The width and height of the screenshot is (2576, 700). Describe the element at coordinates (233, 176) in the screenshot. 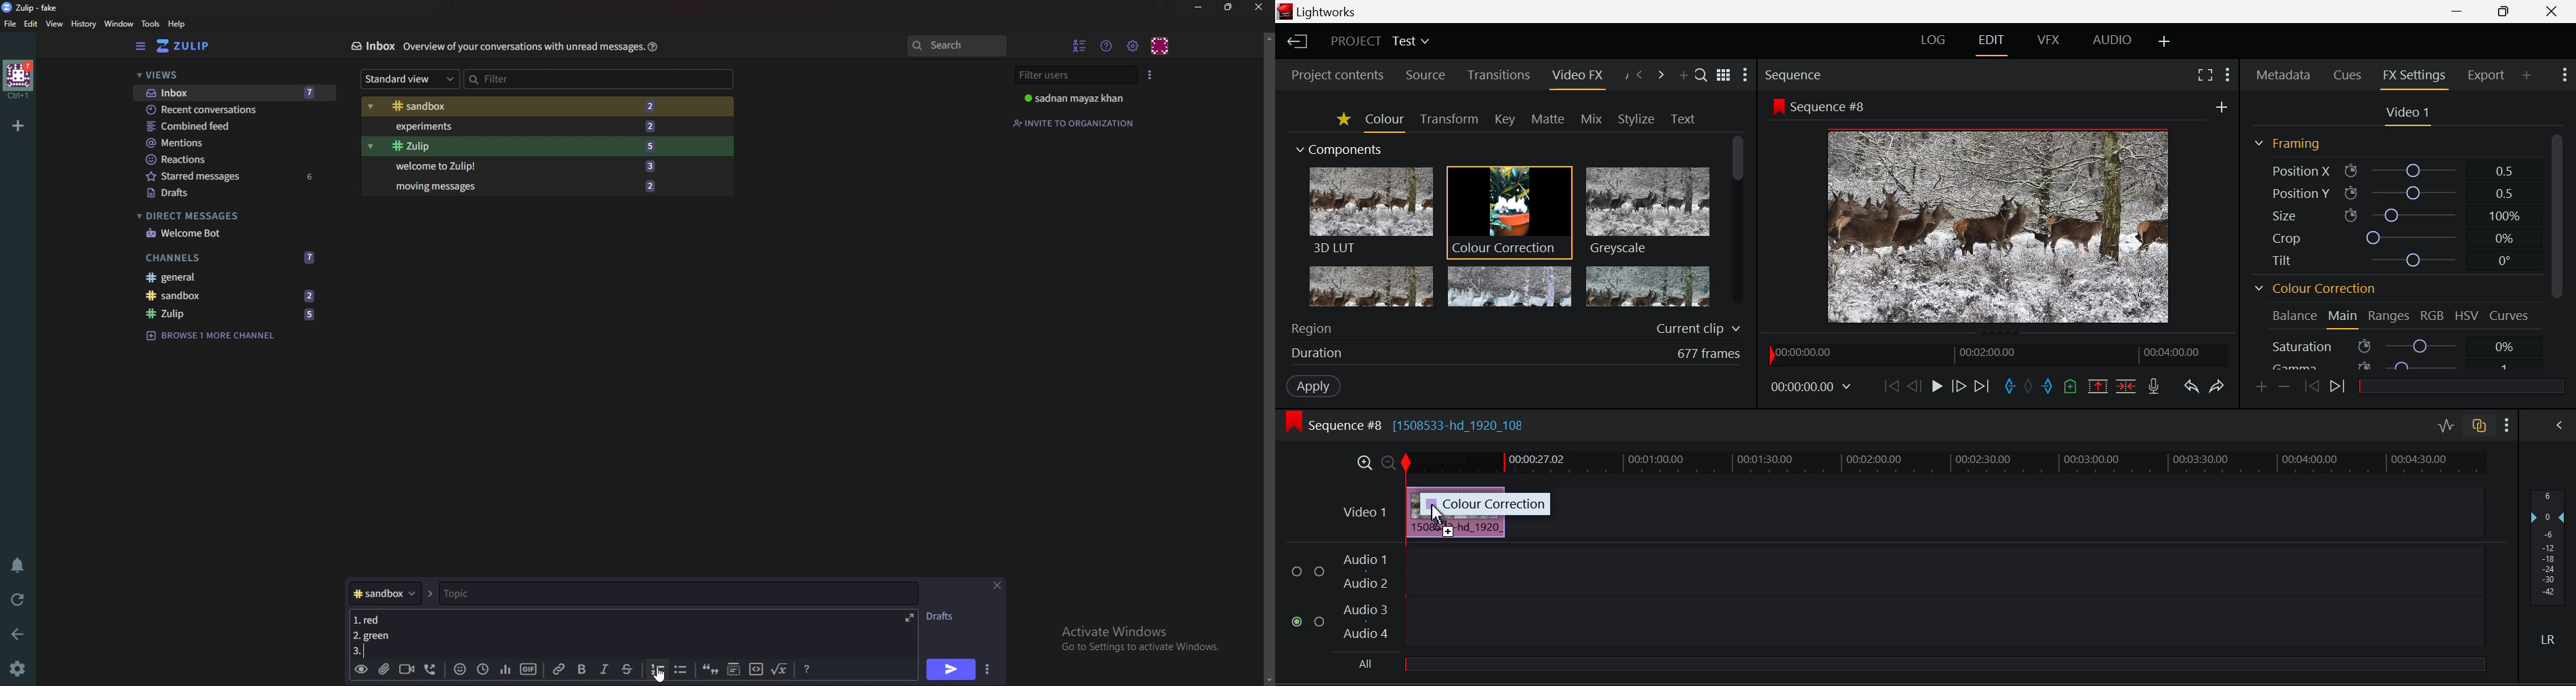

I see `Starred messages` at that location.